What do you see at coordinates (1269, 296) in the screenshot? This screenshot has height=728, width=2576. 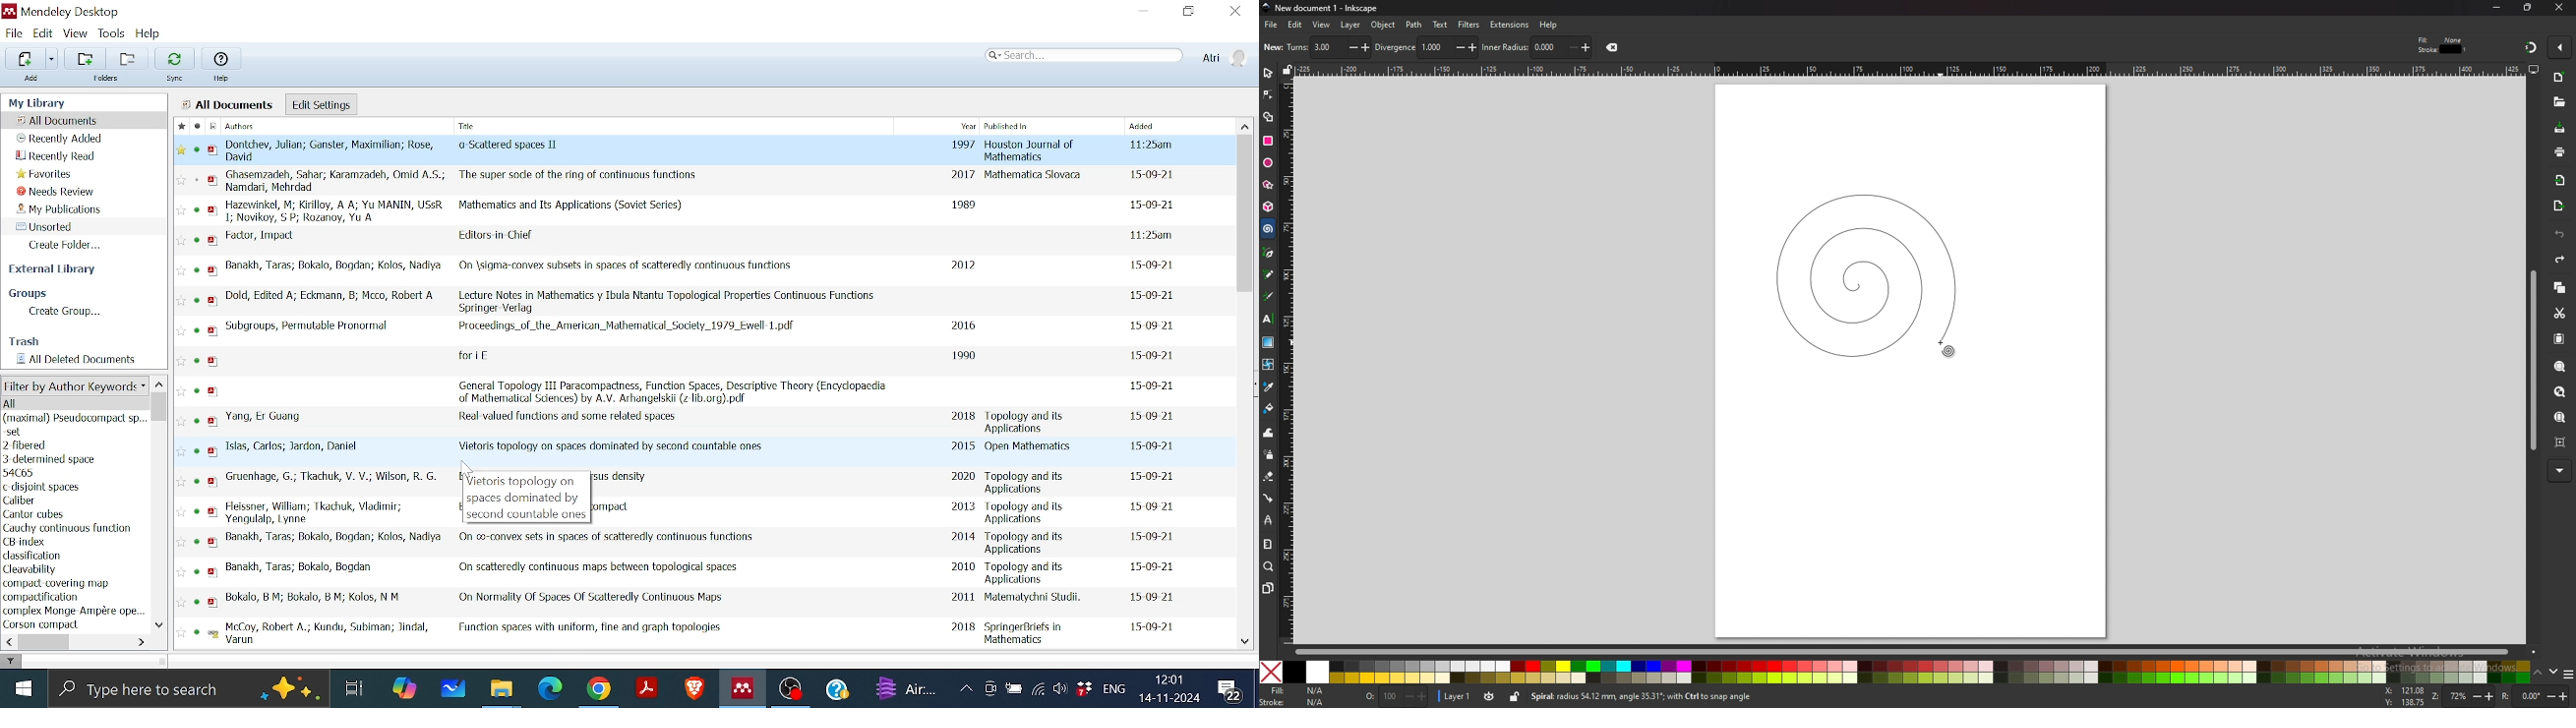 I see `calligraphy` at bounding box center [1269, 296].